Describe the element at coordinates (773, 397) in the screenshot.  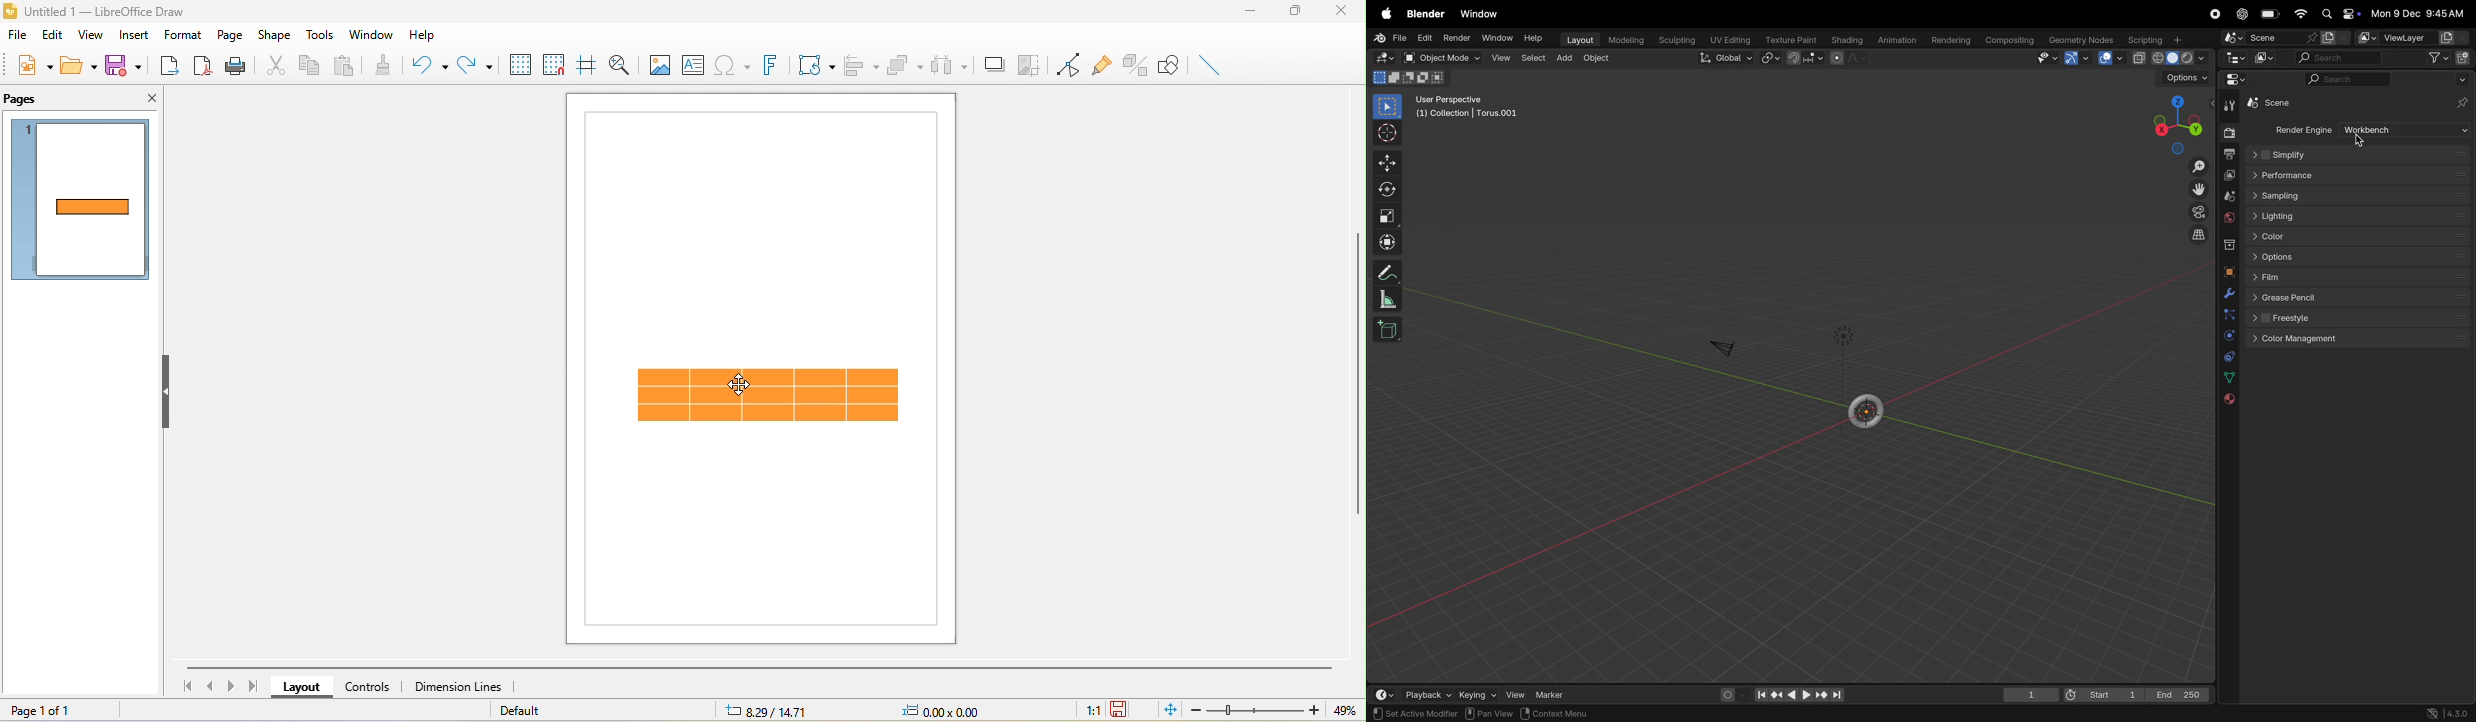
I see `table` at that location.